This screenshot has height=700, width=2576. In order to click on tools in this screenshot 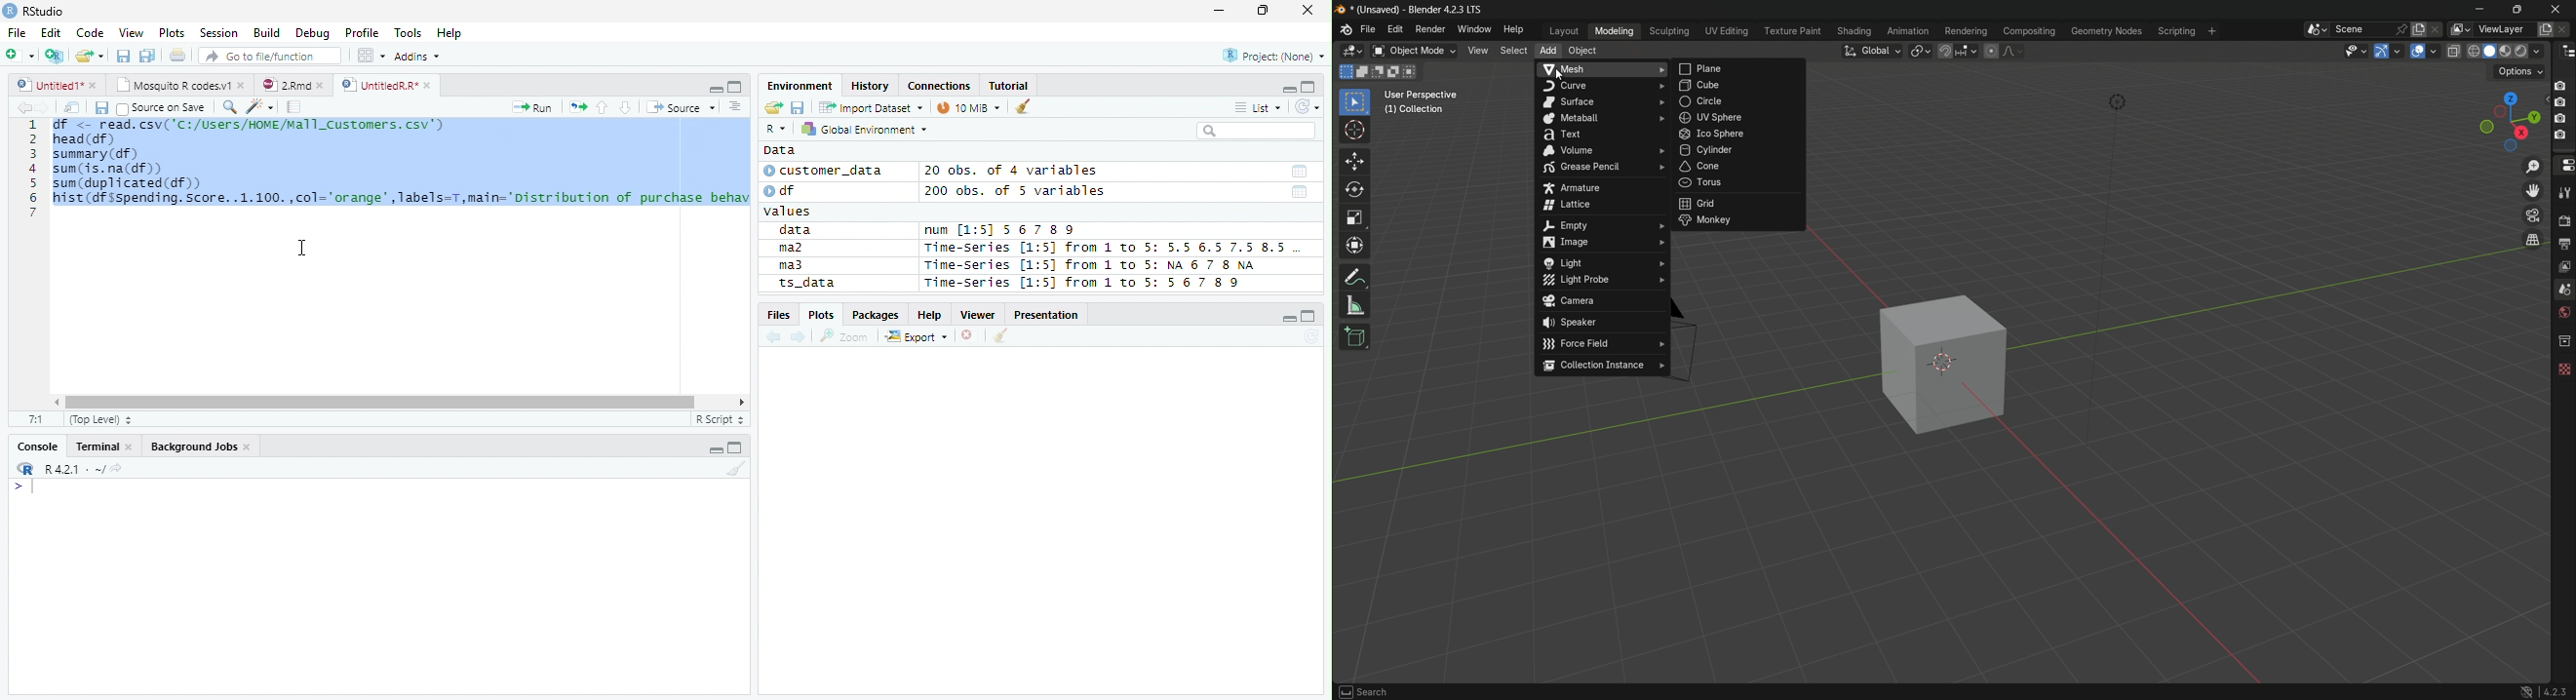, I will do `click(2564, 191)`.